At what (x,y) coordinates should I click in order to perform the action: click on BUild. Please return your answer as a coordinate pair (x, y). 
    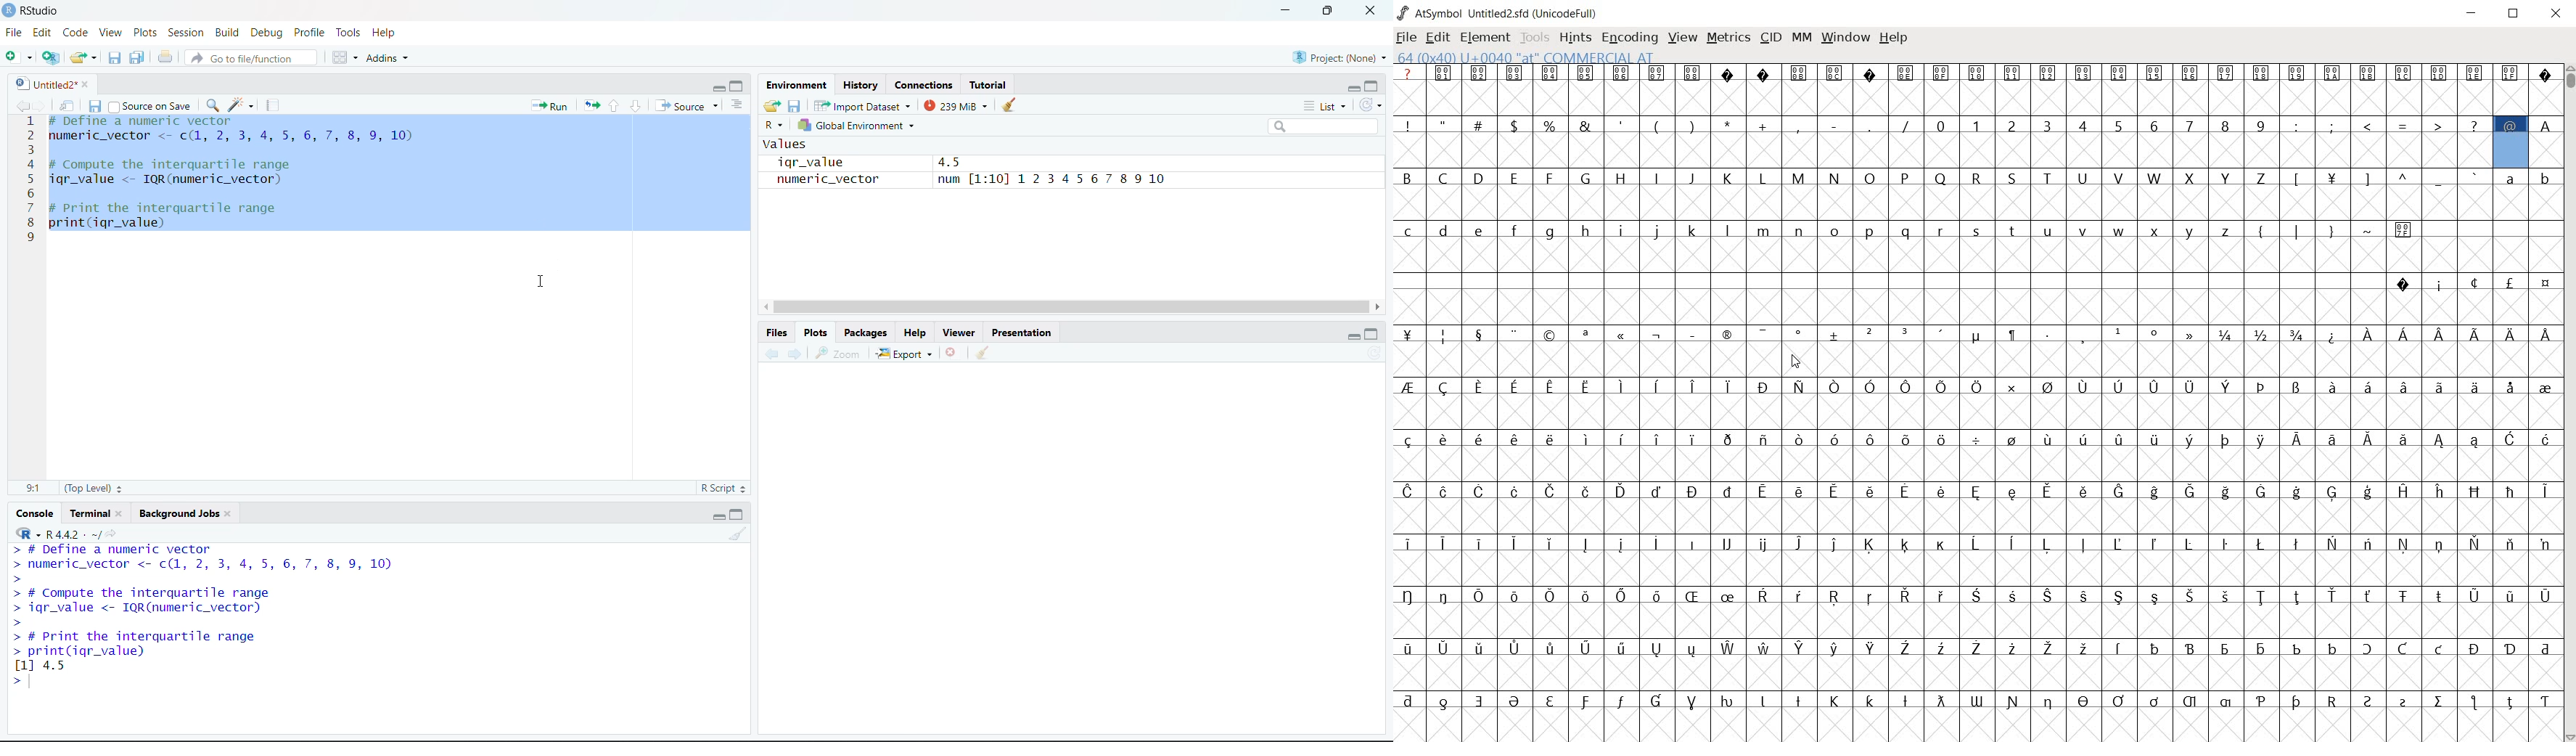
    Looking at the image, I should click on (230, 31).